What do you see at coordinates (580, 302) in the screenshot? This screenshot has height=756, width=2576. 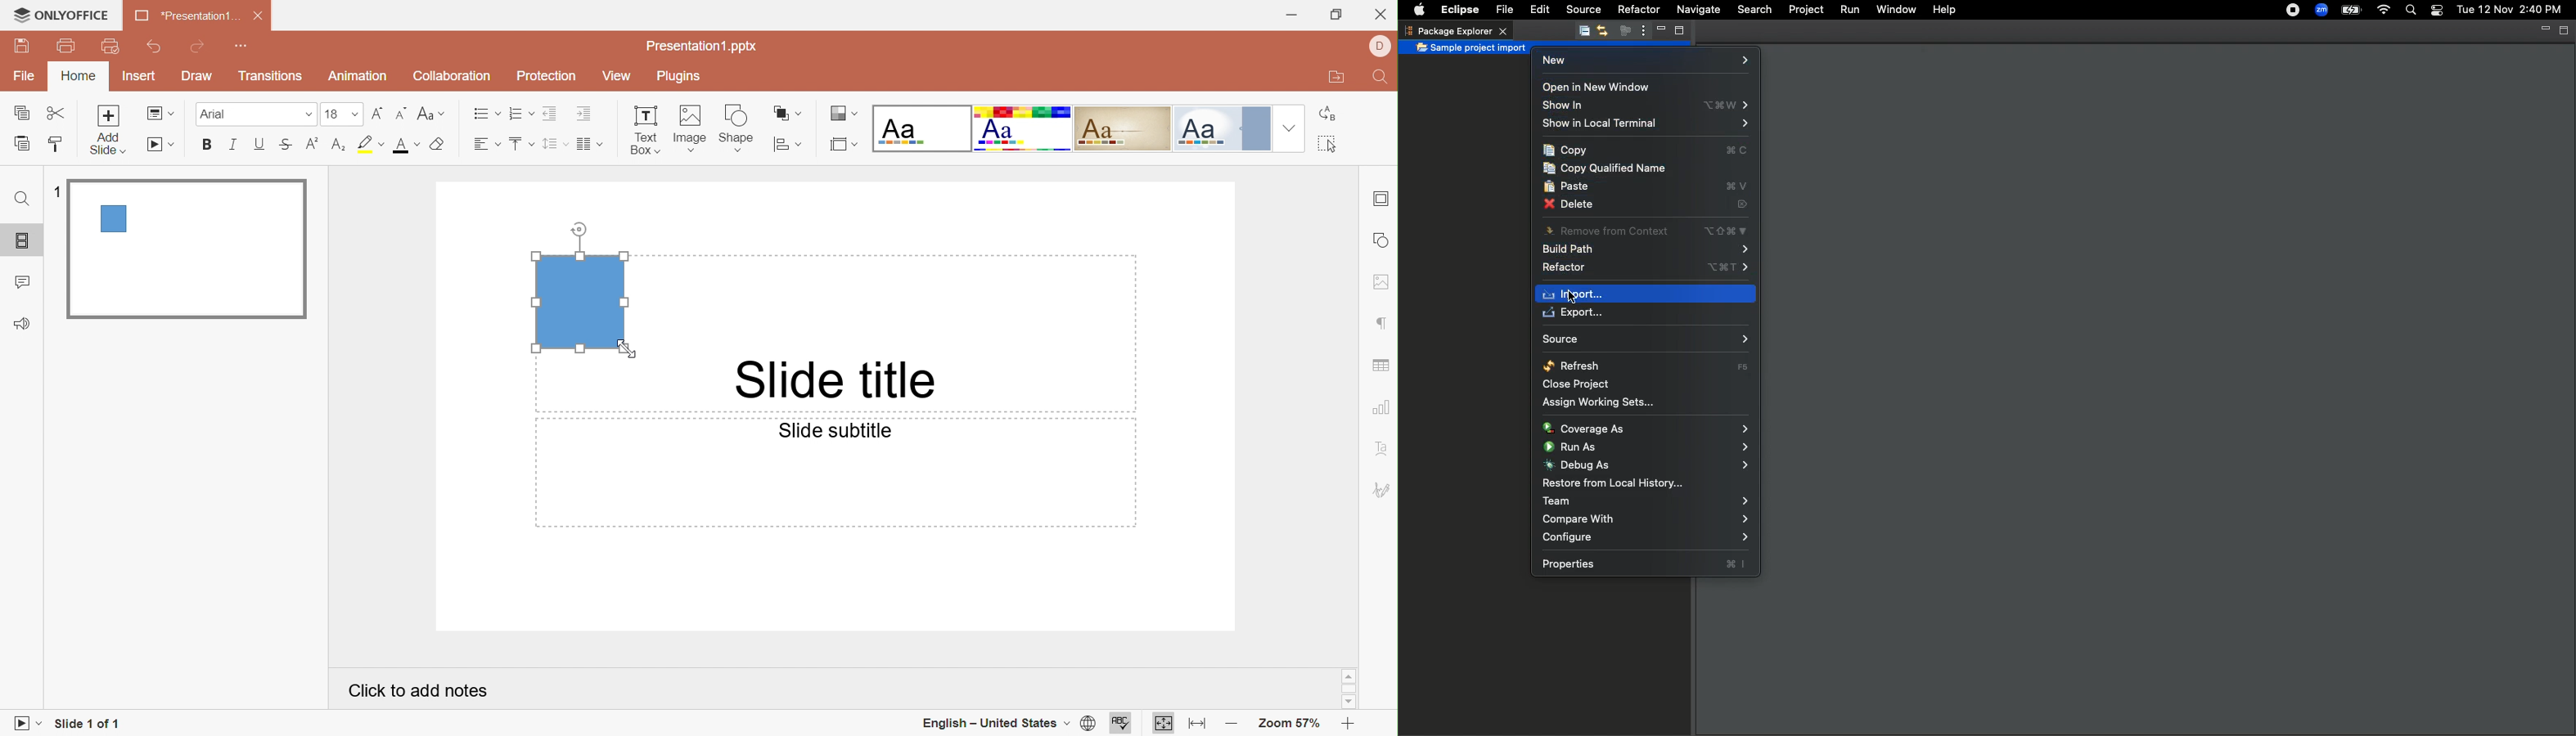 I see `text box` at bounding box center [580, 302].